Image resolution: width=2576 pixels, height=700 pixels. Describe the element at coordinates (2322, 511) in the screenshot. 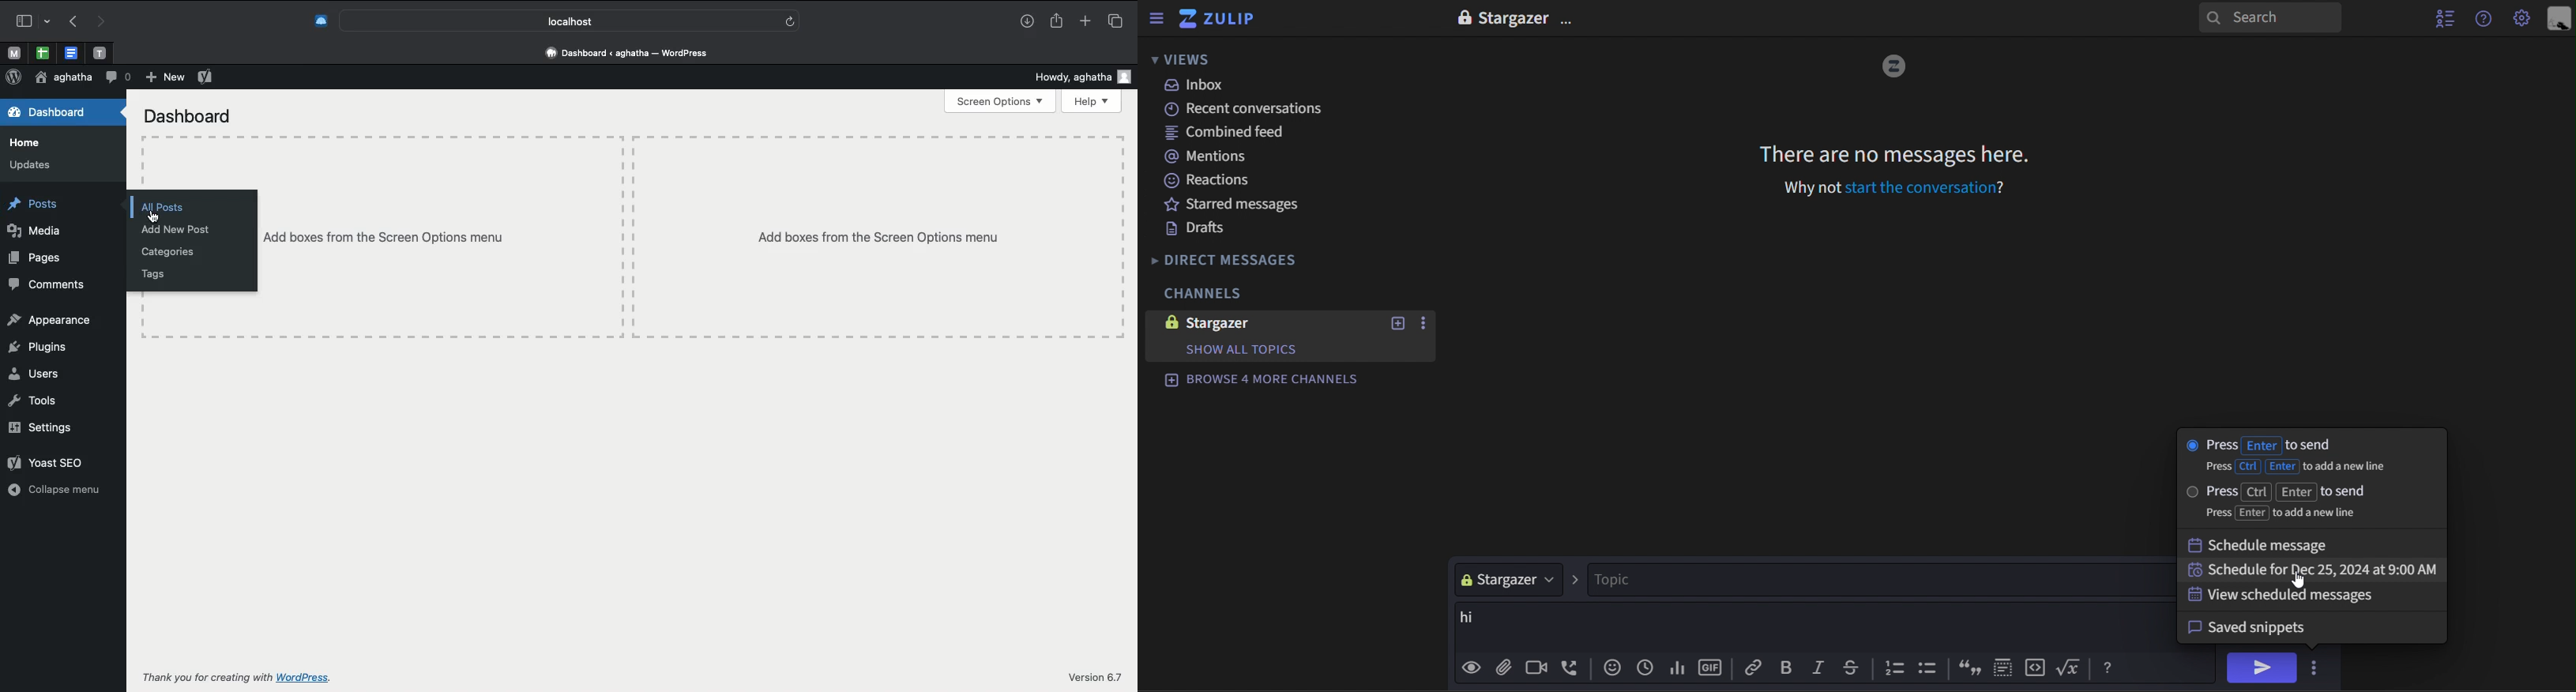

I see `press Enter to add a new line` at that location.